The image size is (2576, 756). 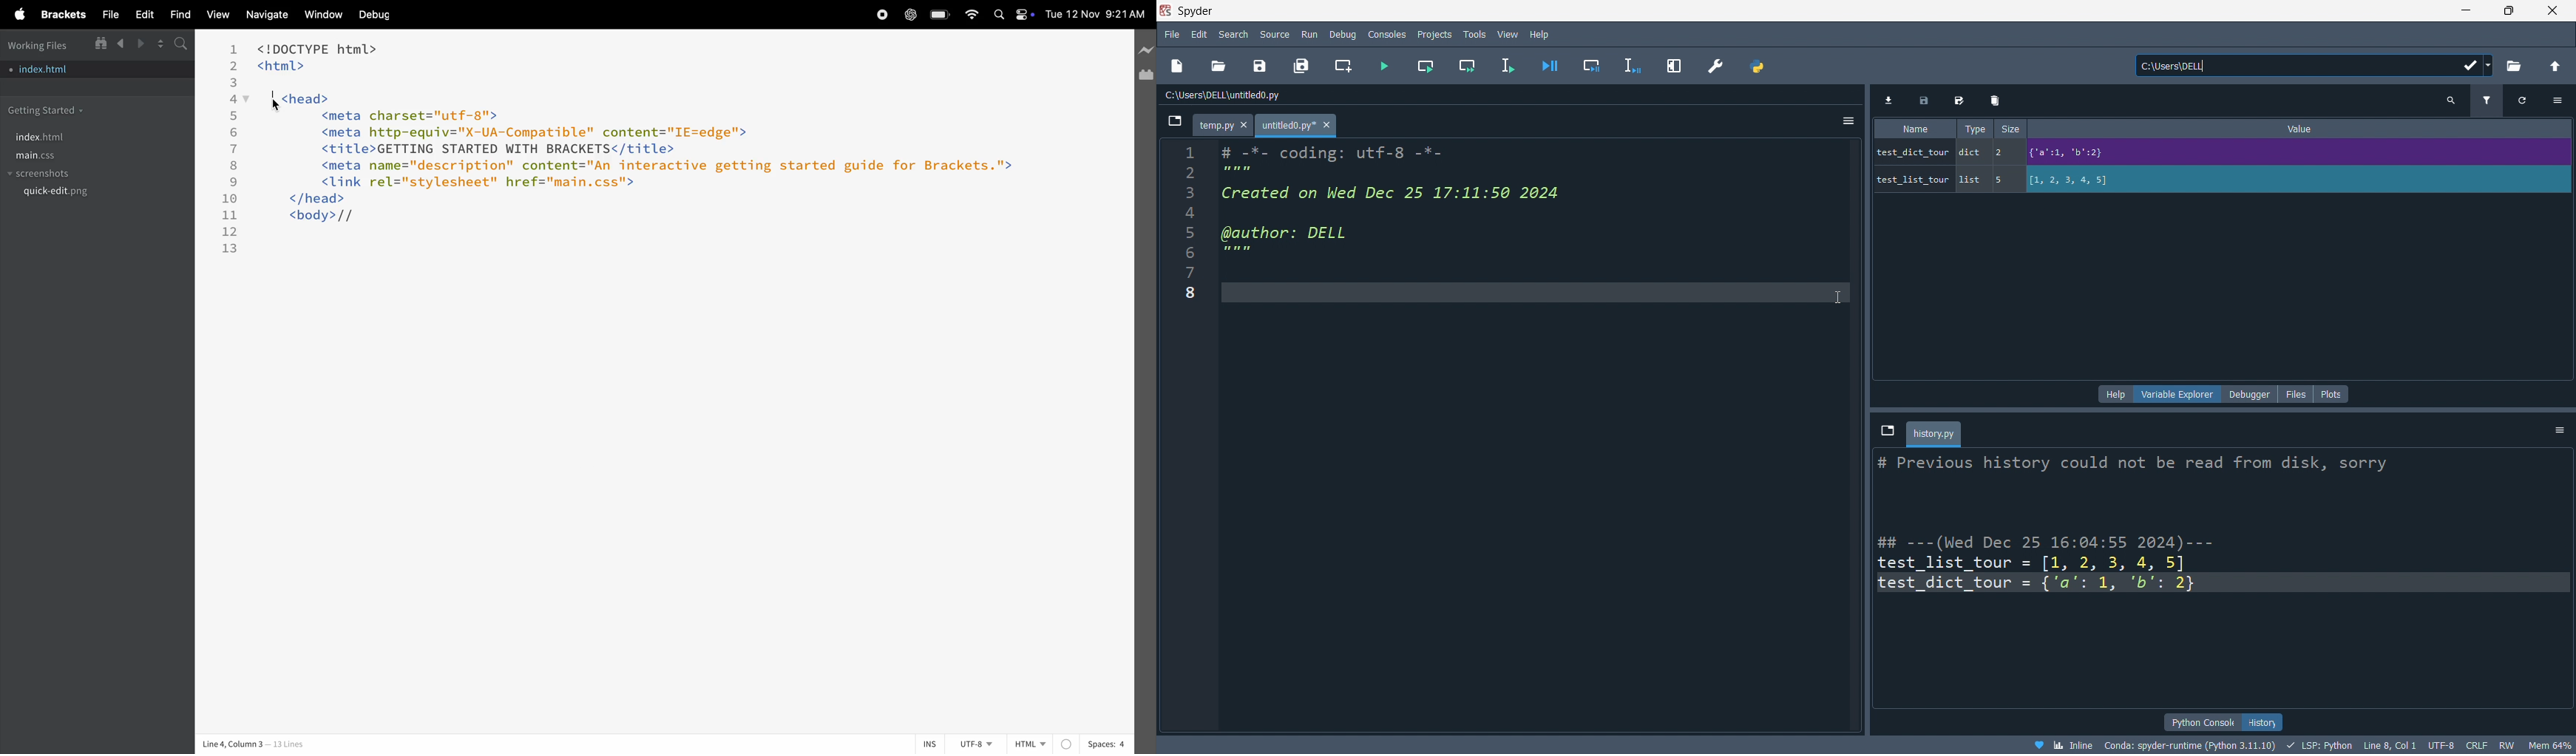 I want to click on minimize, so click(x=2464, y=10).